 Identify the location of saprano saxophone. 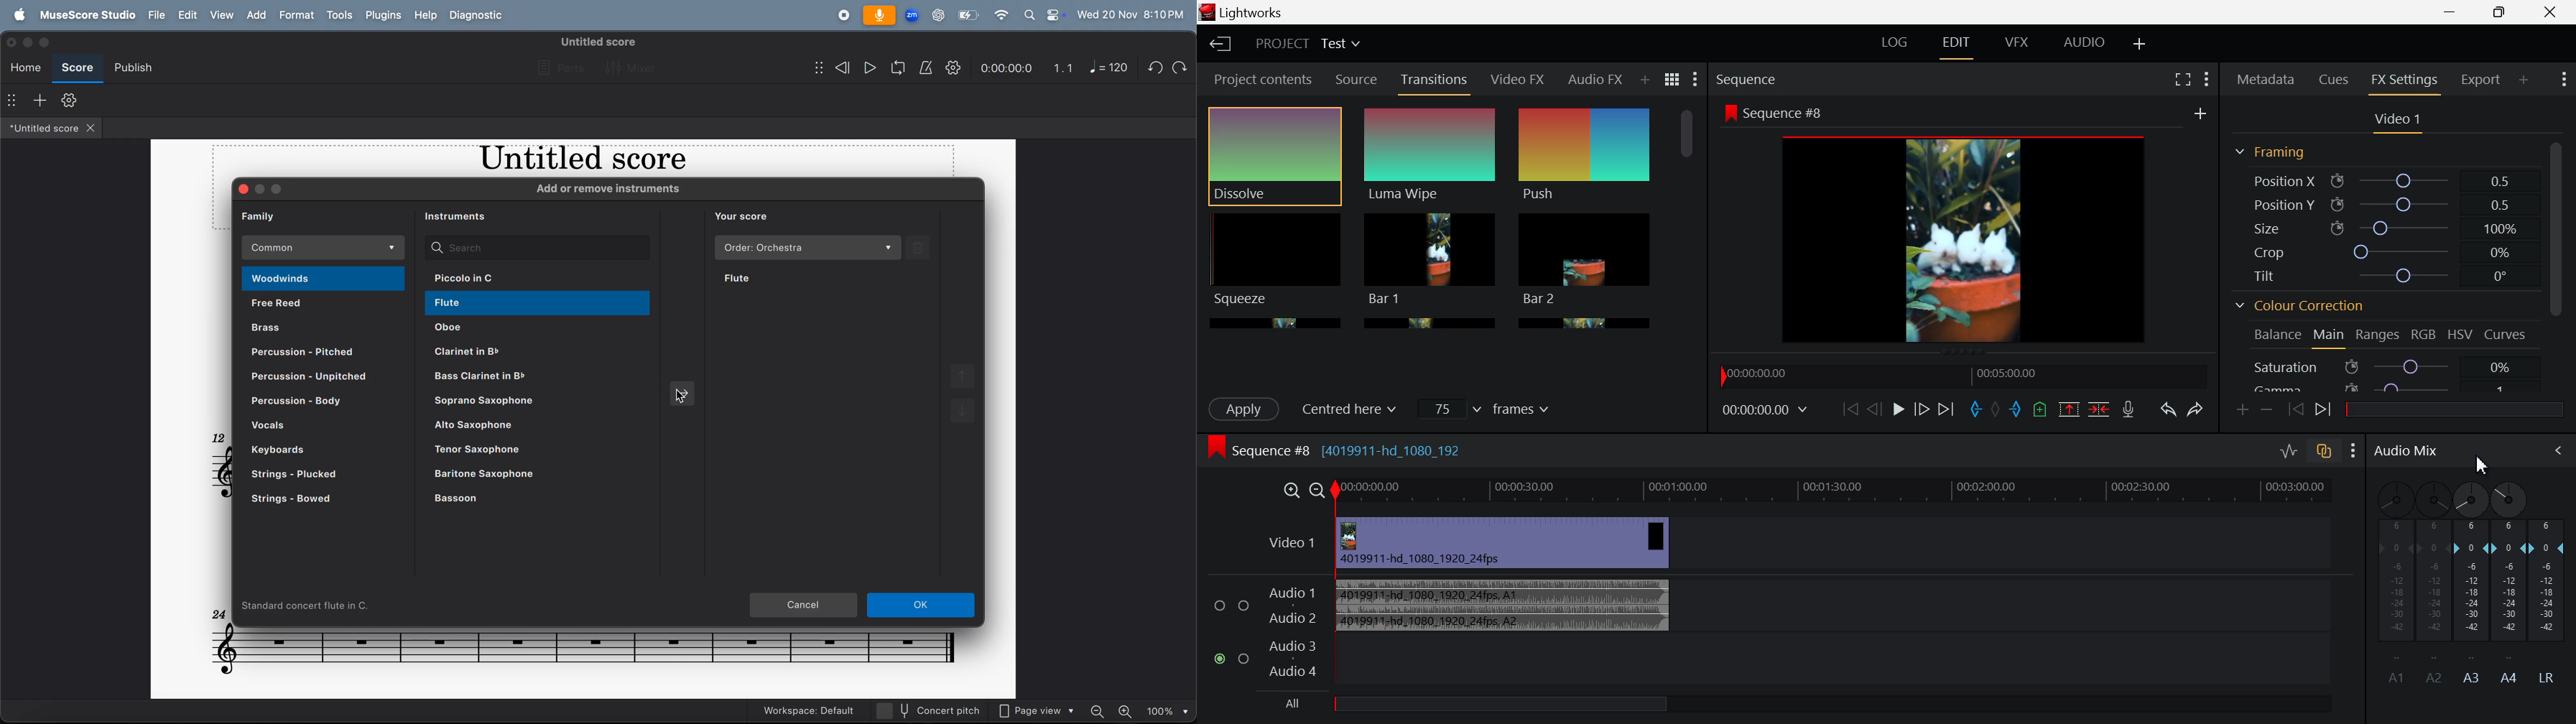
(544, 403).